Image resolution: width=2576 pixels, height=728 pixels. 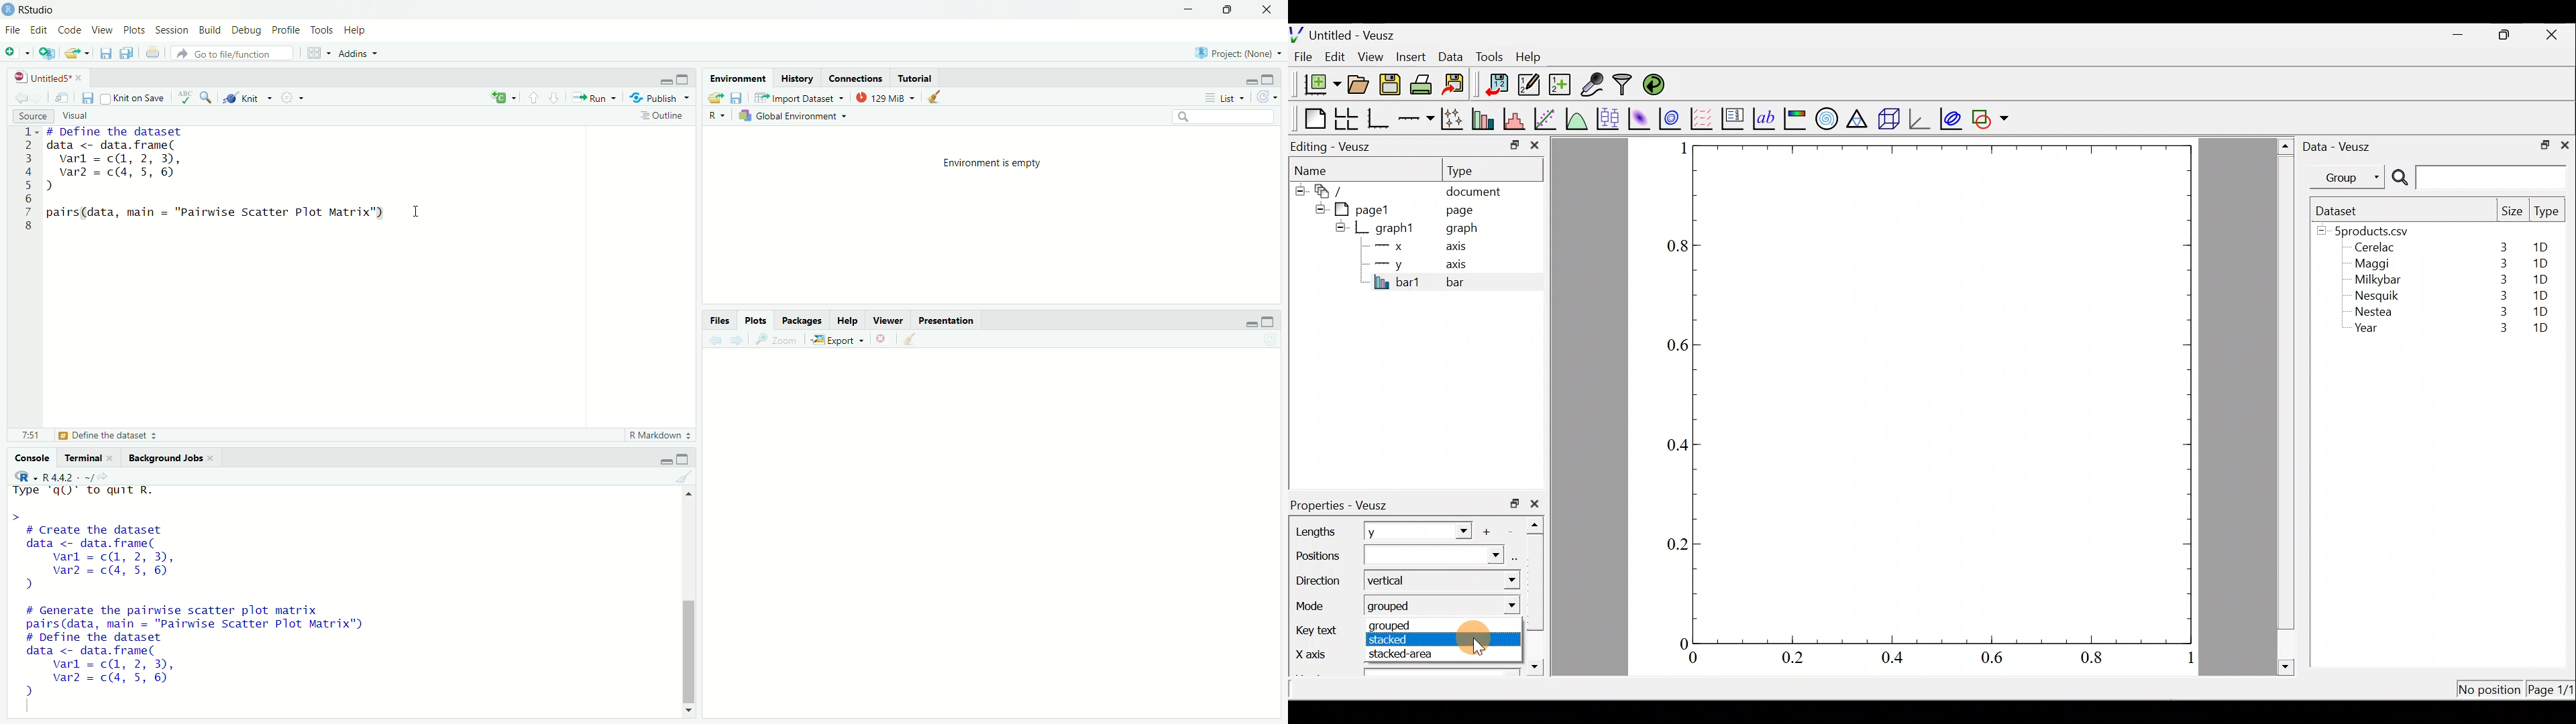 I want to click on History, so click(x=797, y=78).